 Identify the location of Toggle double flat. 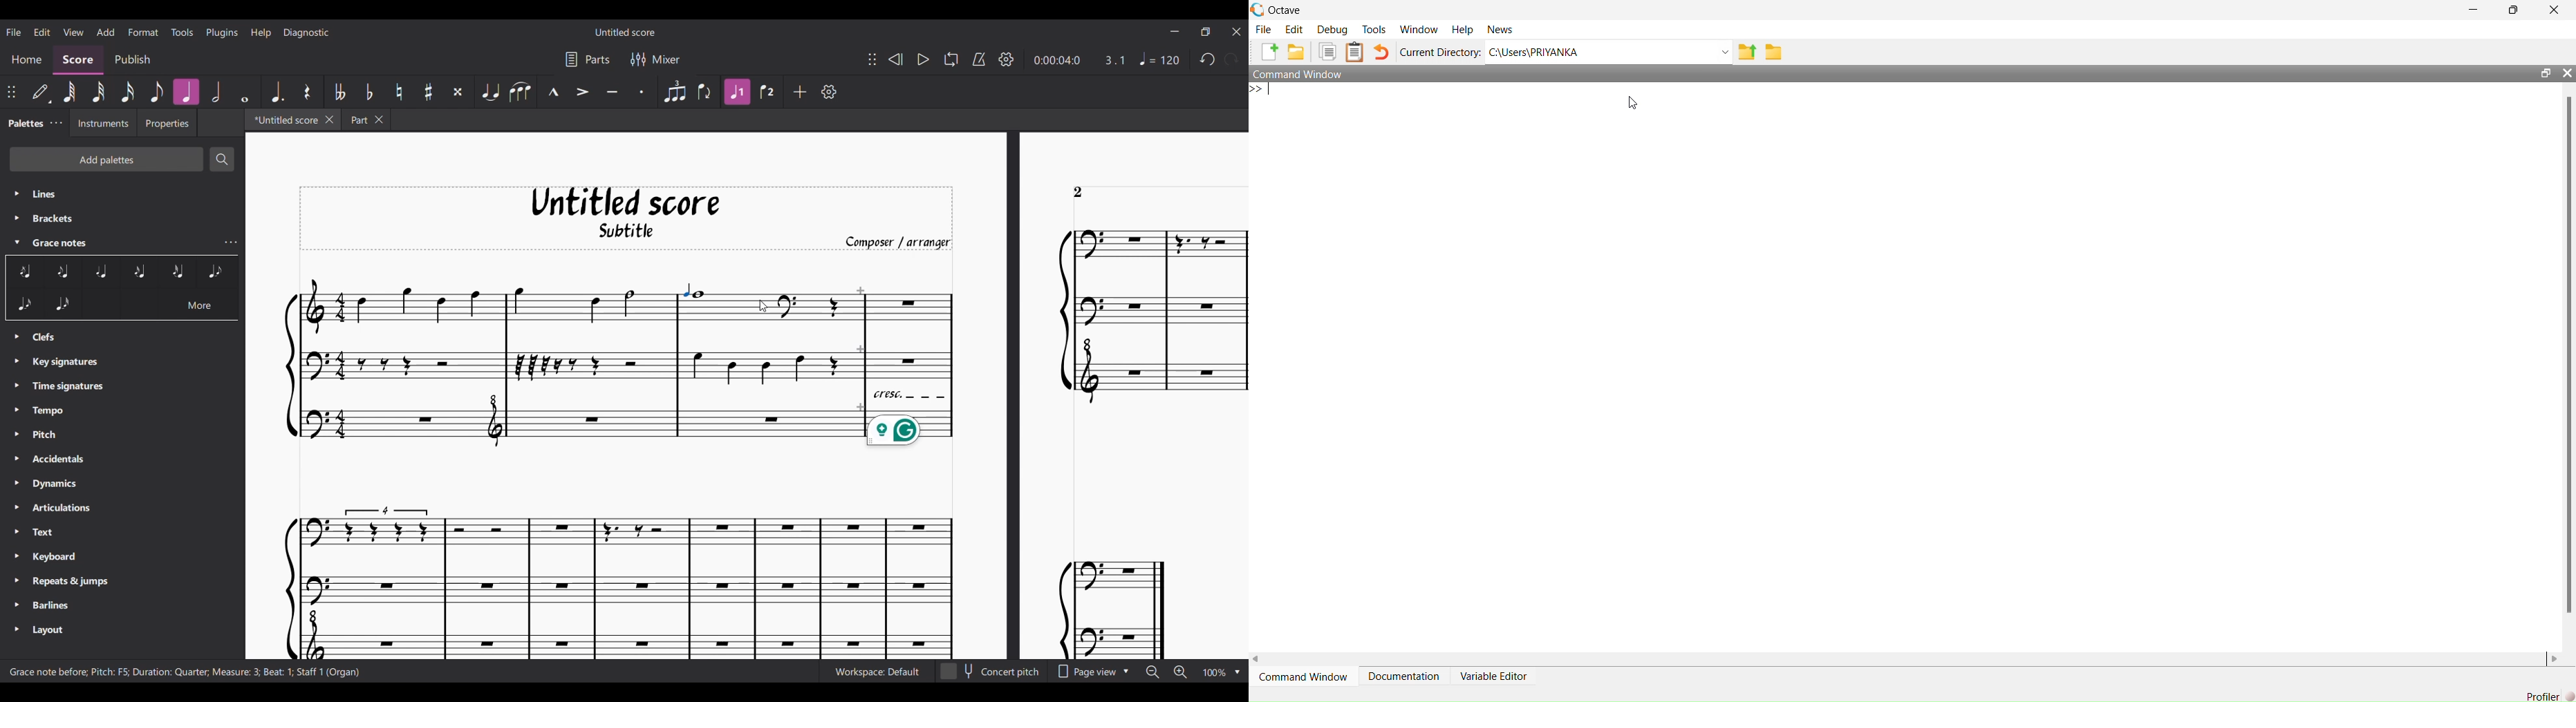
(339, 92).